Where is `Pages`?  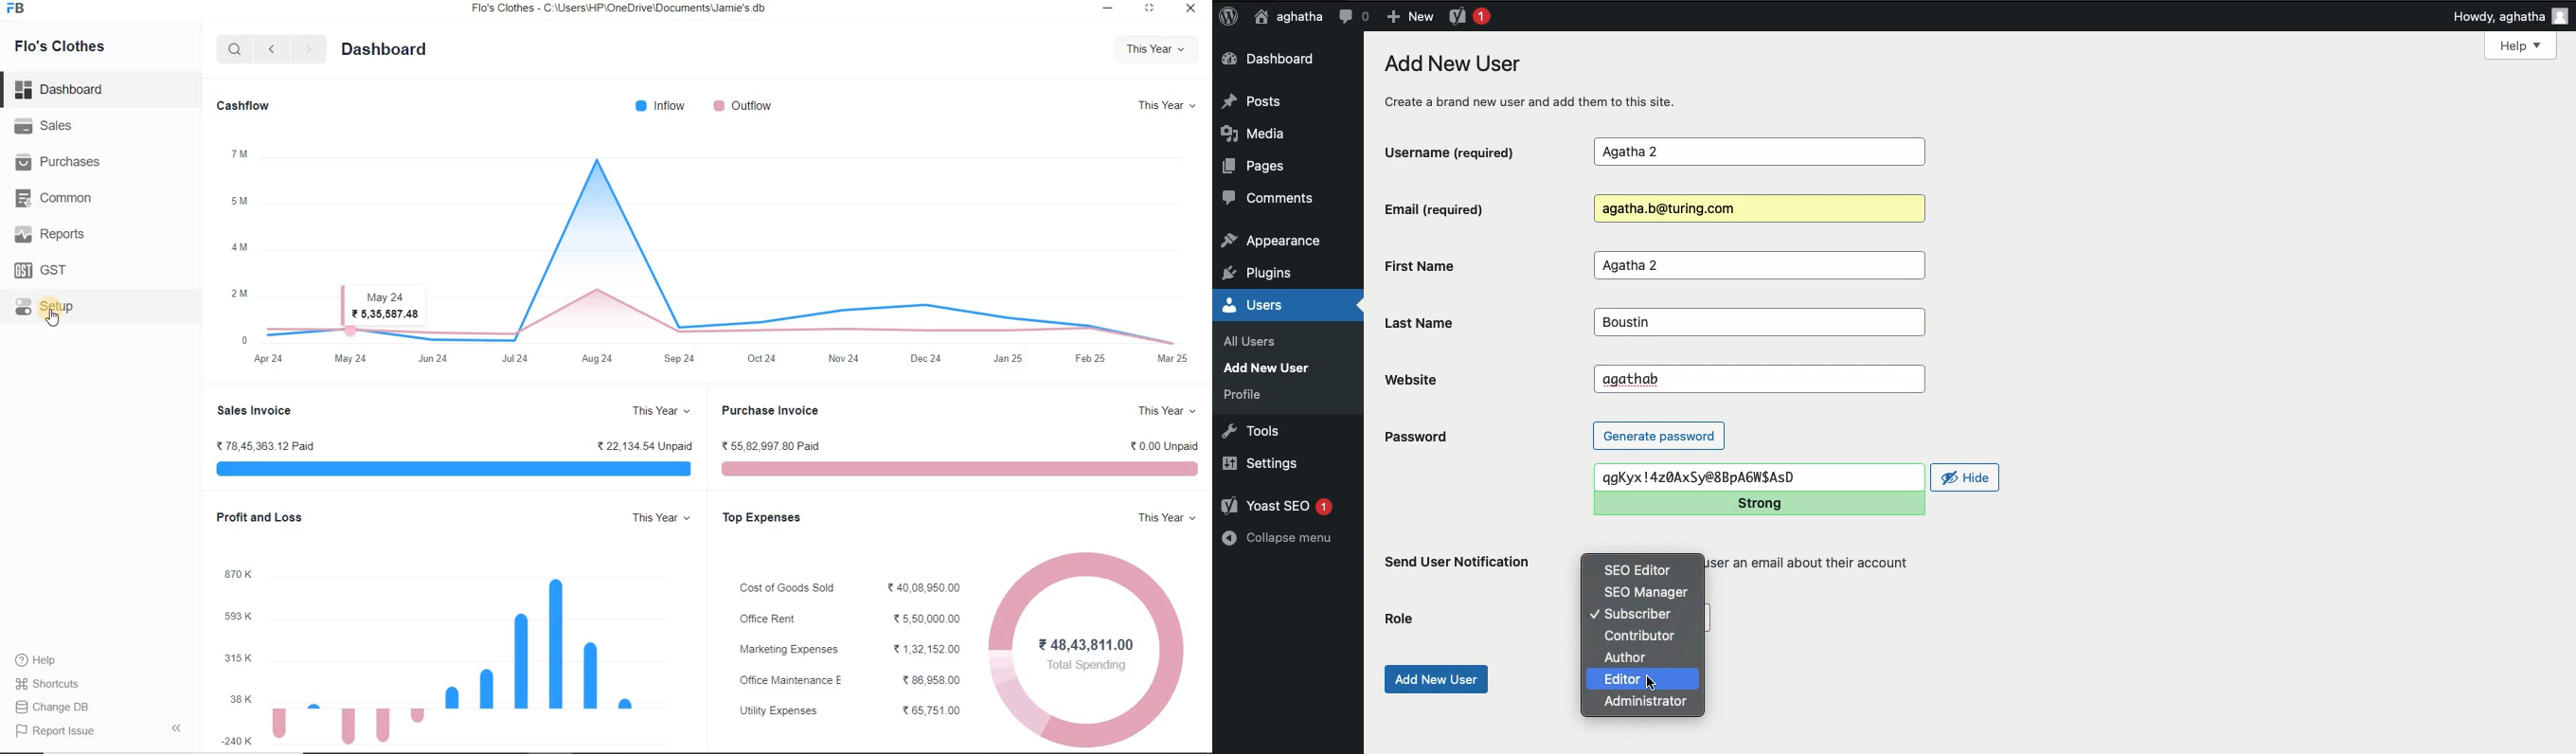
Pages is located at coordinates (1260, 170).